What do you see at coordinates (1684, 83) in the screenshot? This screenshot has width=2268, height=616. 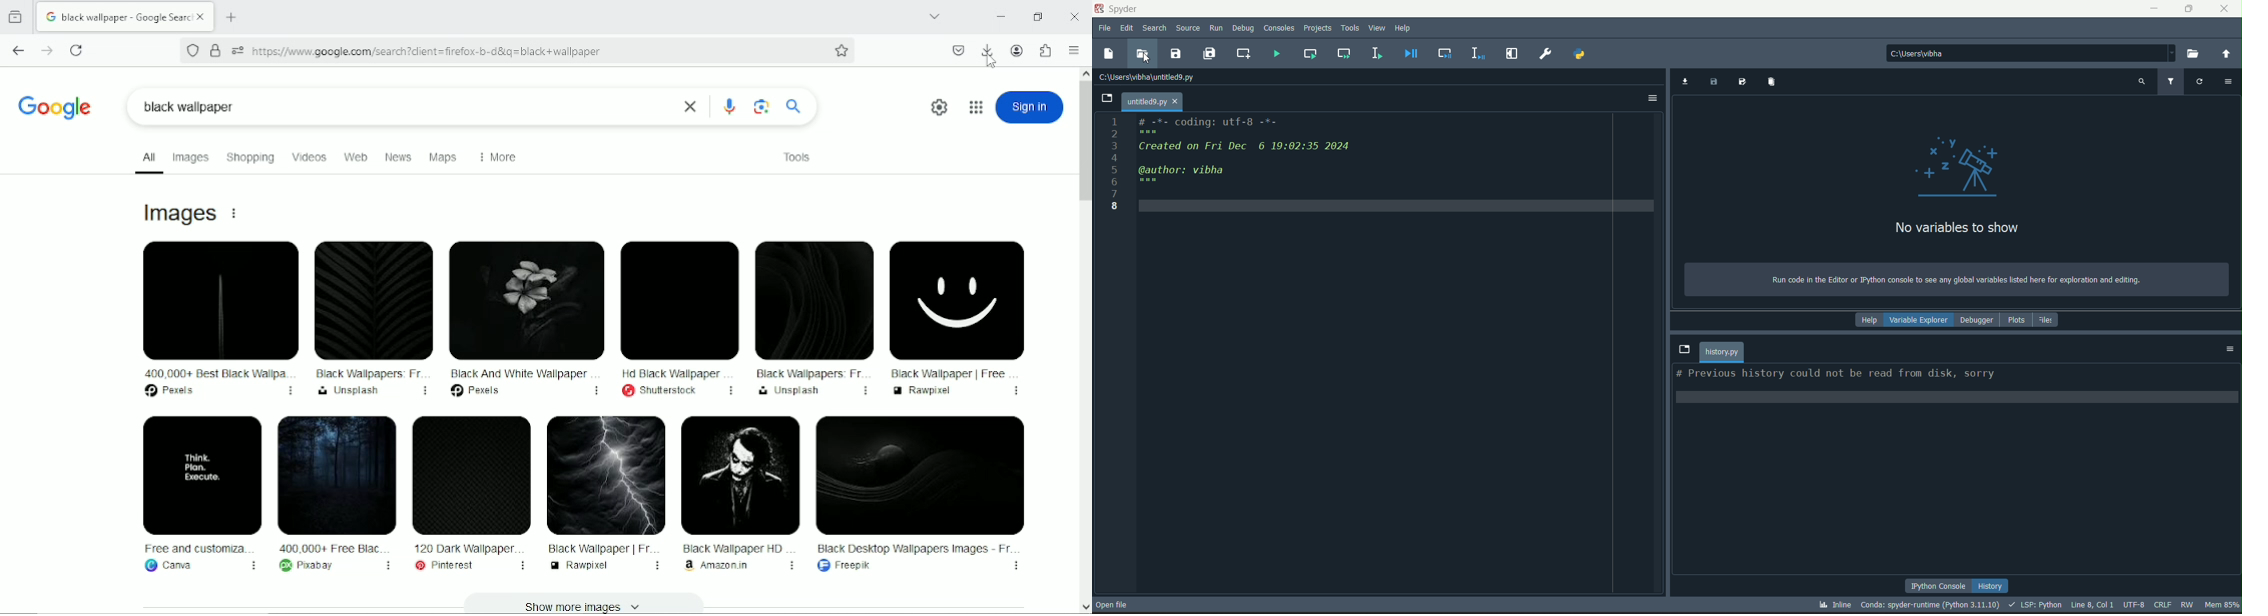 I see `import data` at bounding box center [1684, 83].